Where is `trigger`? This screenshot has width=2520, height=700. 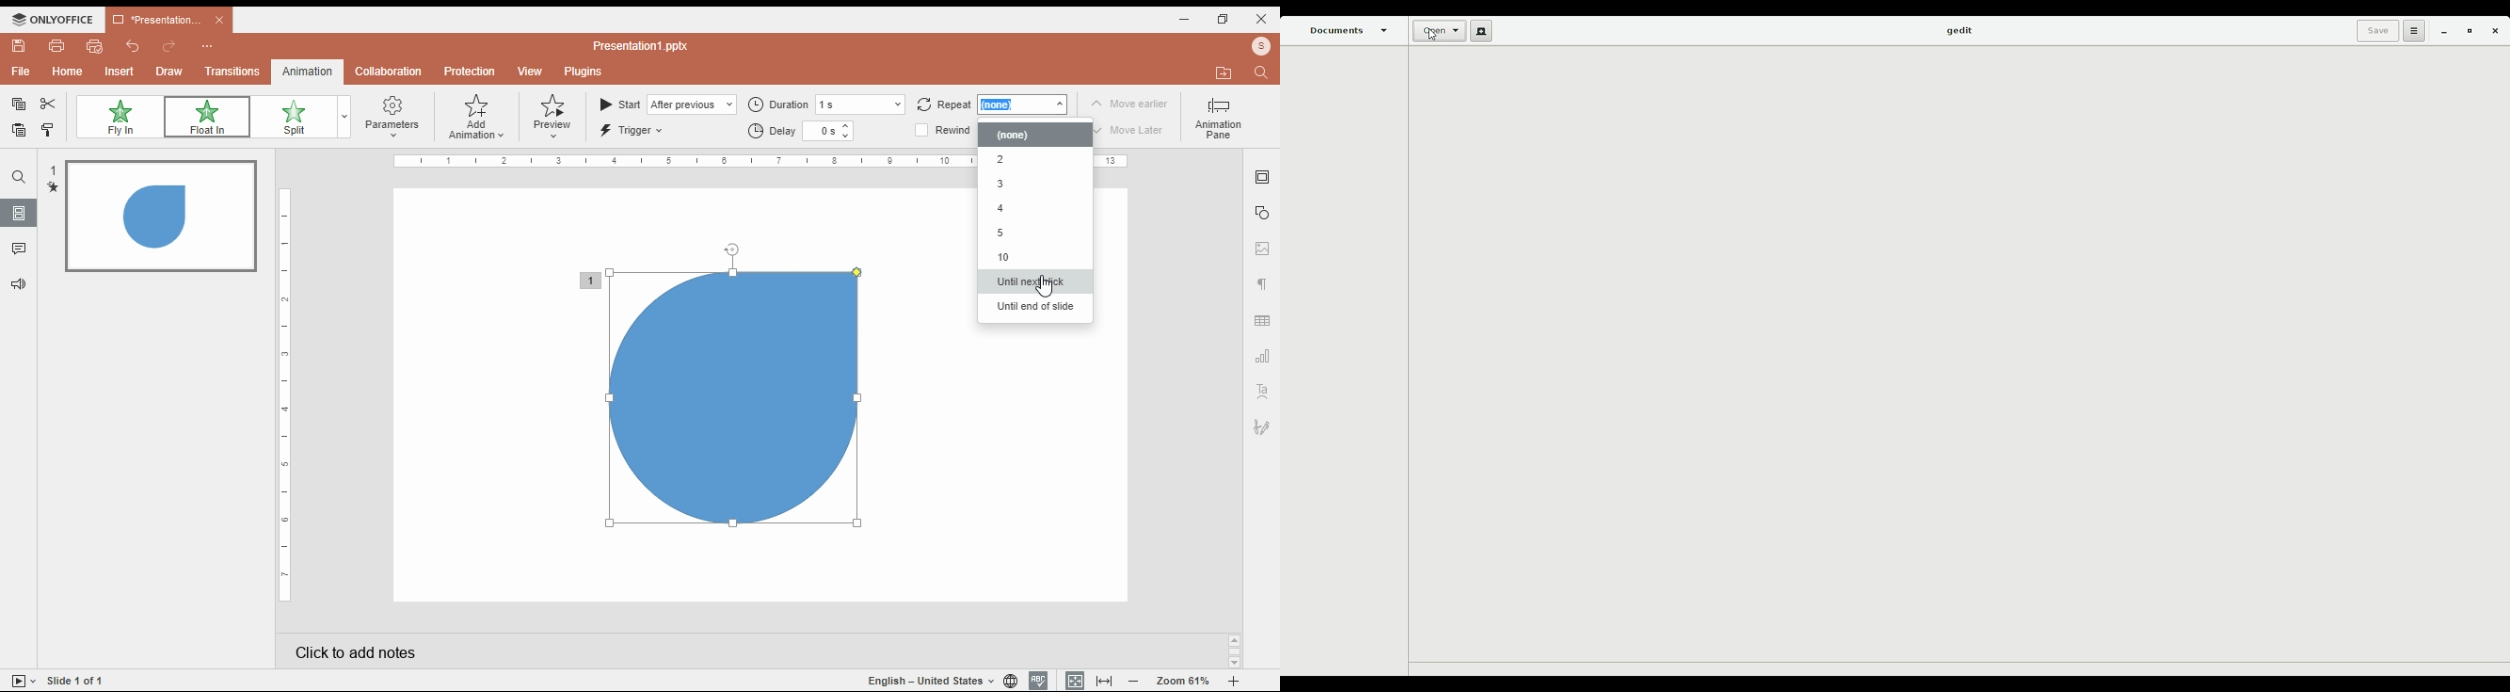 trigger is located at coordinates (634, 130).